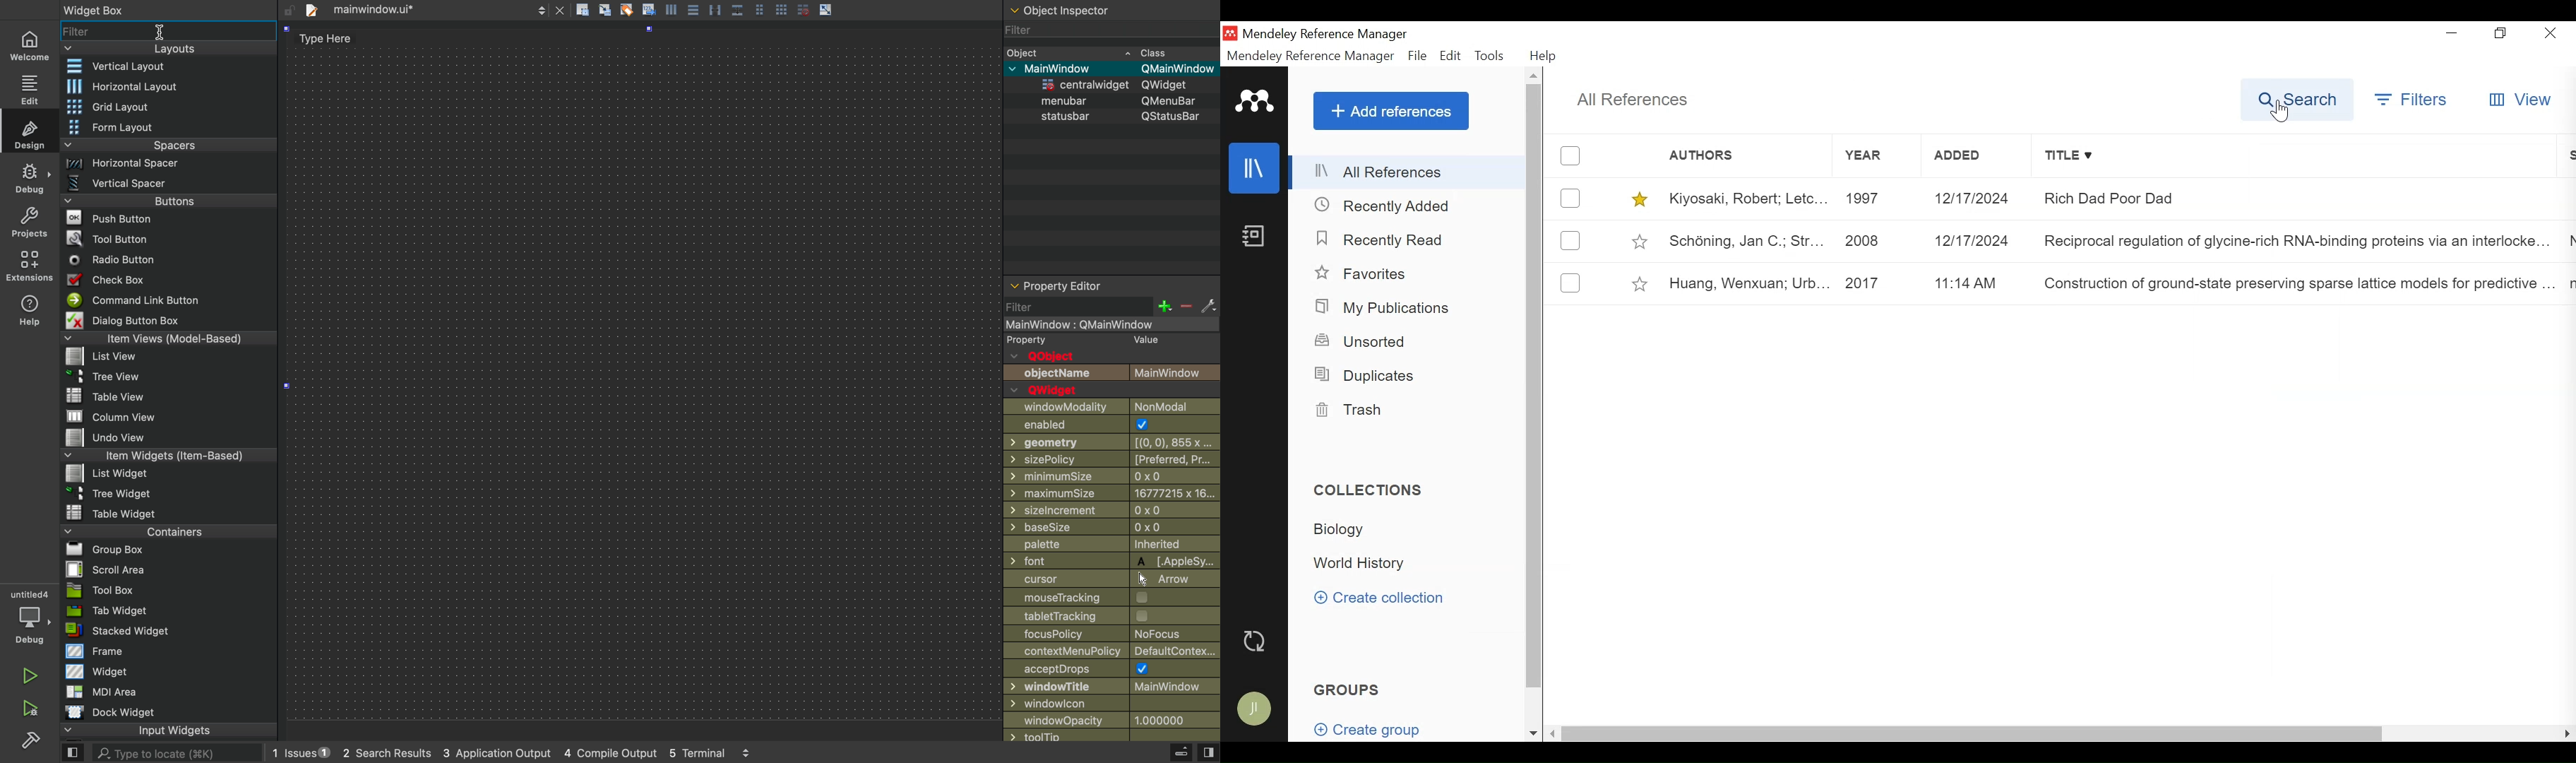 Image resolution: width=2576 pixels, height=784 pixels. What do you see at coordinates (1367, 273) in the screenshot?
I see `Favorites` at bounding box center [1367, 273].